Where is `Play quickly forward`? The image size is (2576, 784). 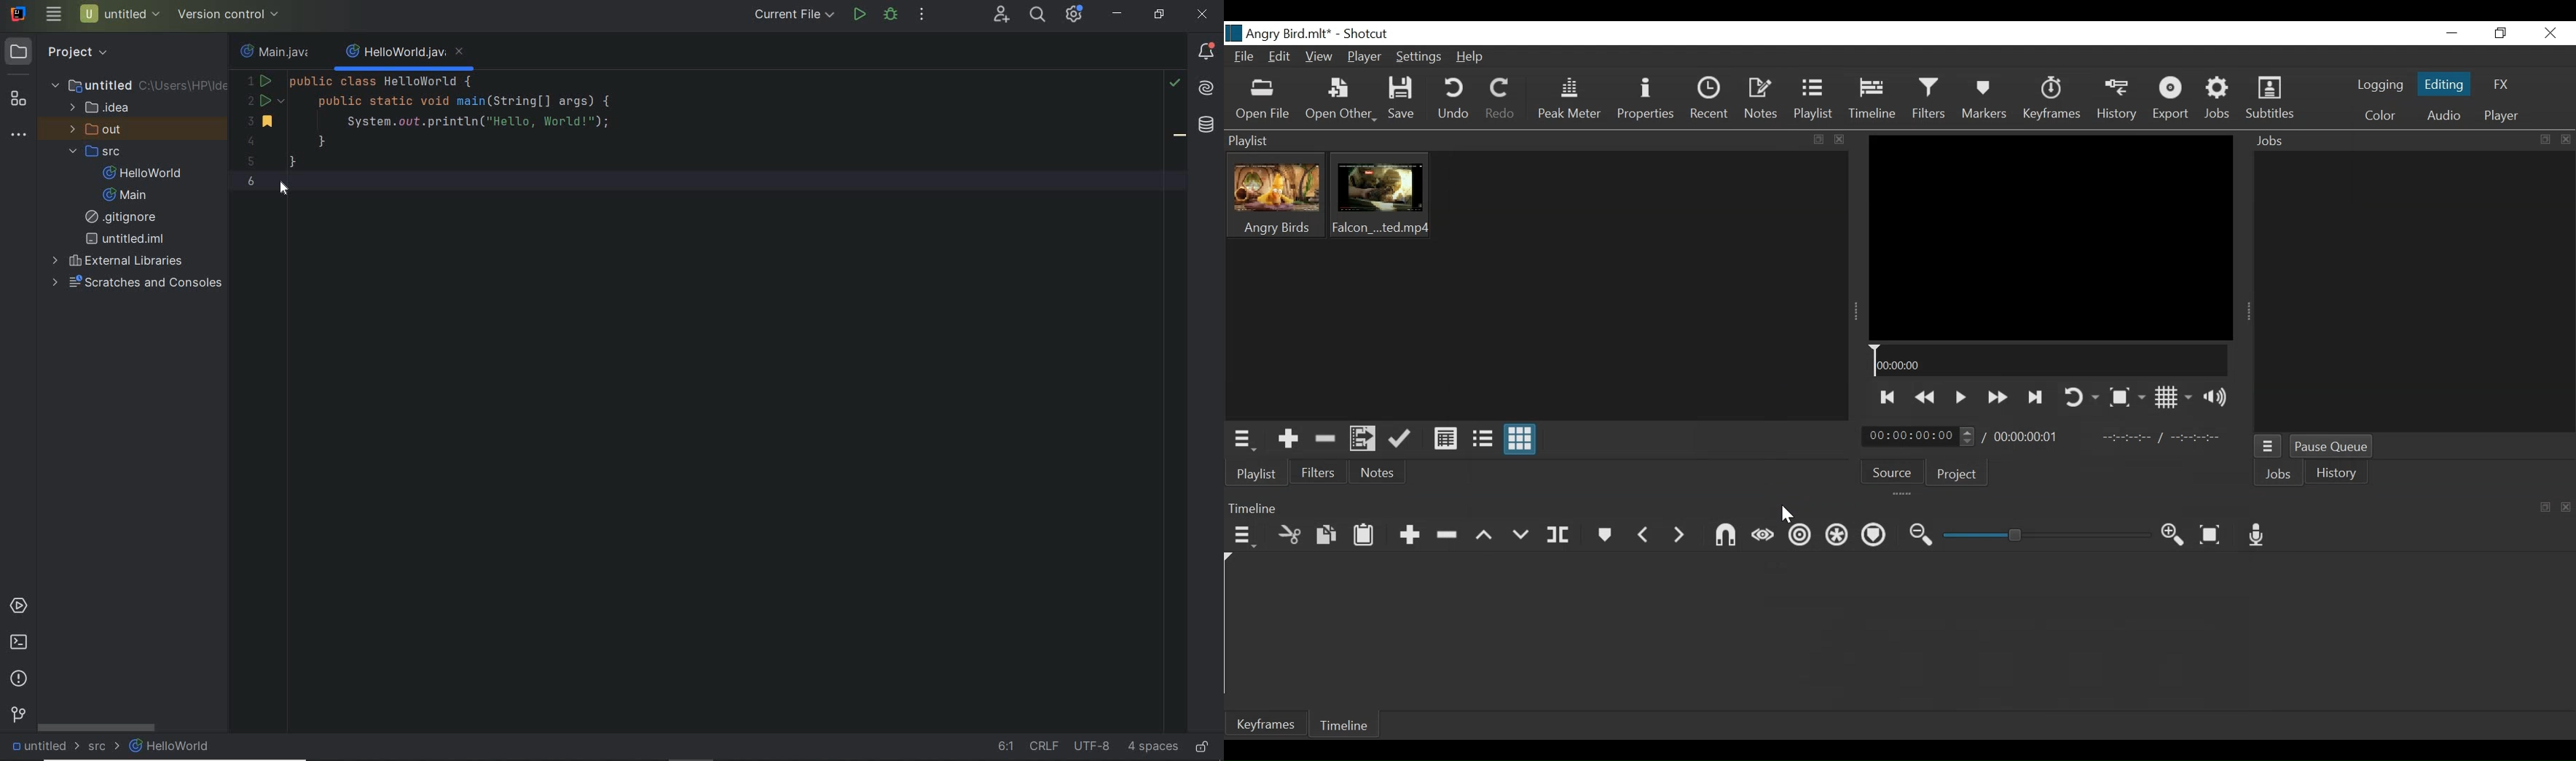
Play quickly forward is located at coordinates (1995, 397).